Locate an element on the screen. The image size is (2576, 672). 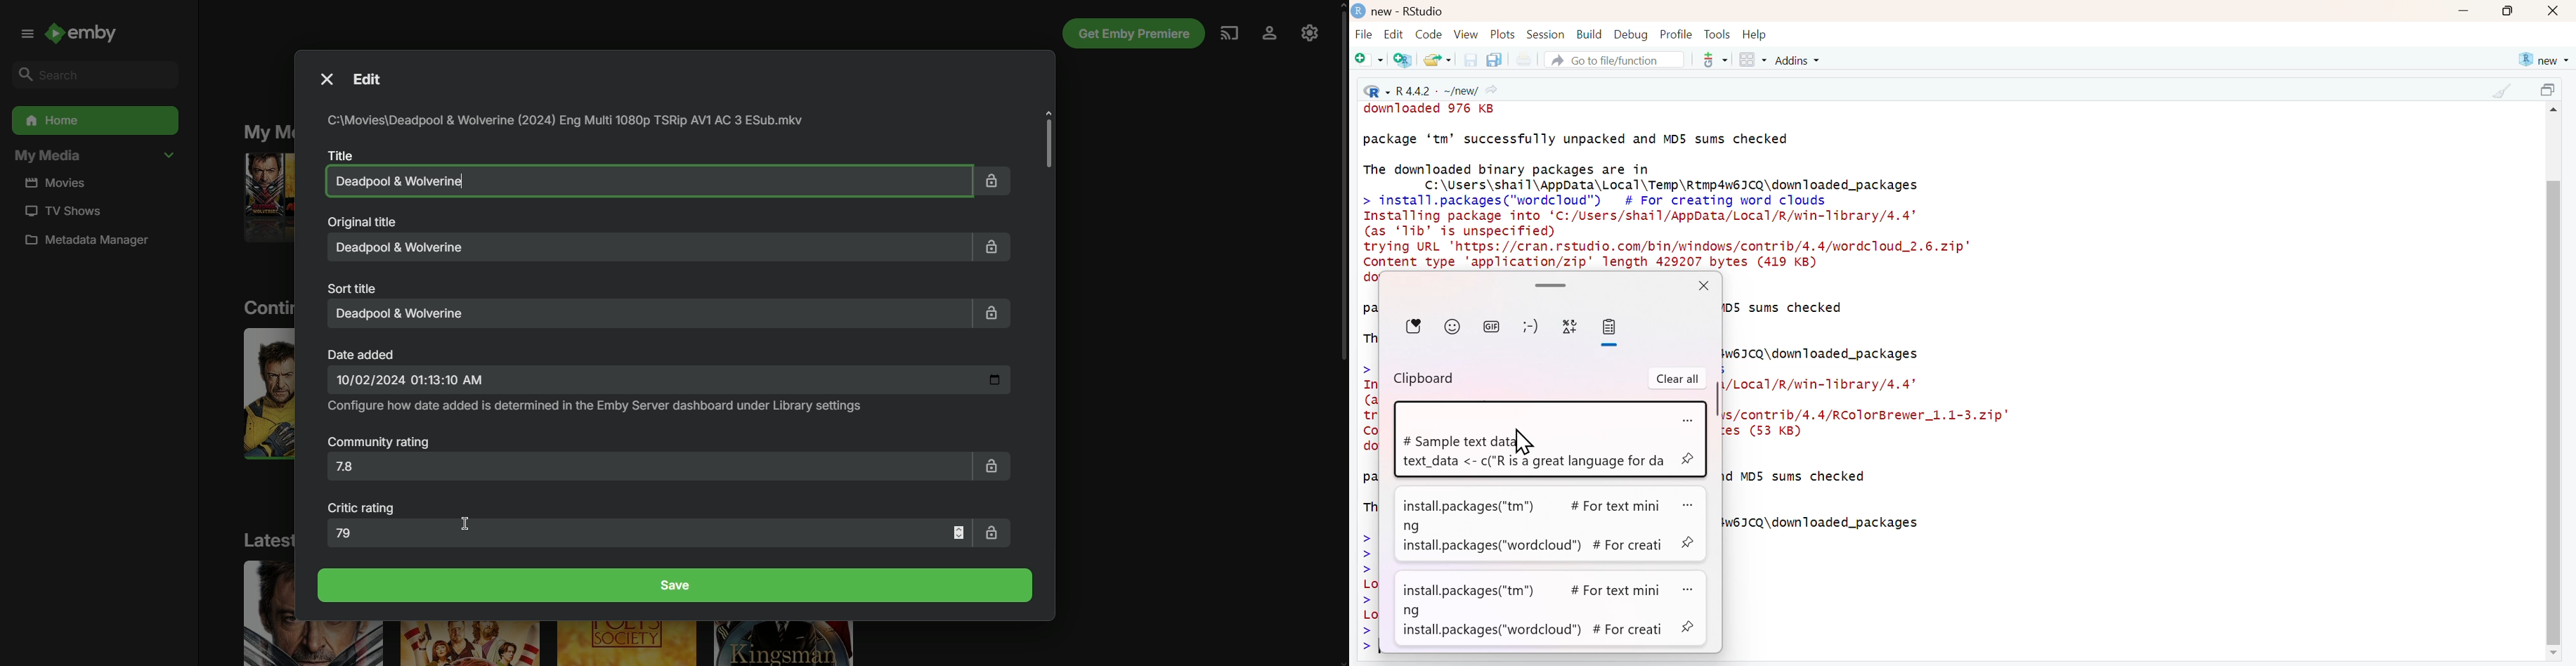
Clear all is located at coordinates (1679, 378).